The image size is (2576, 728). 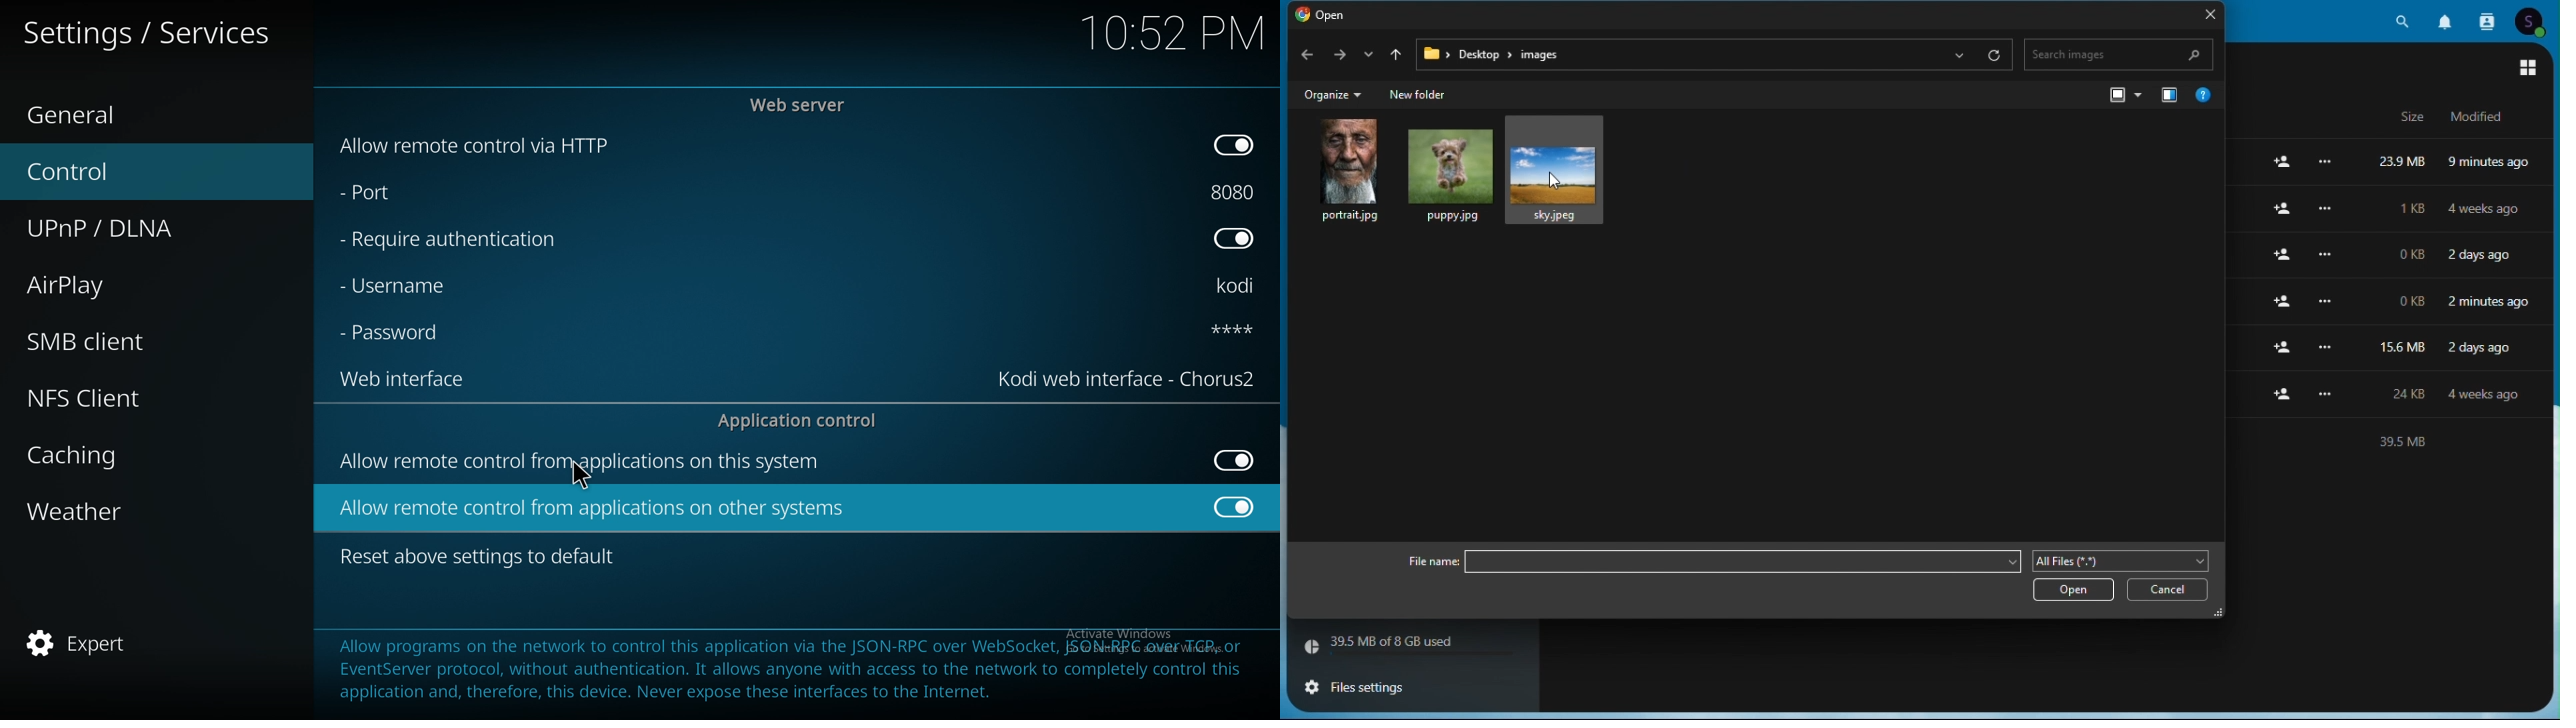 I want to click on cursor, so click(x=580, y=477).